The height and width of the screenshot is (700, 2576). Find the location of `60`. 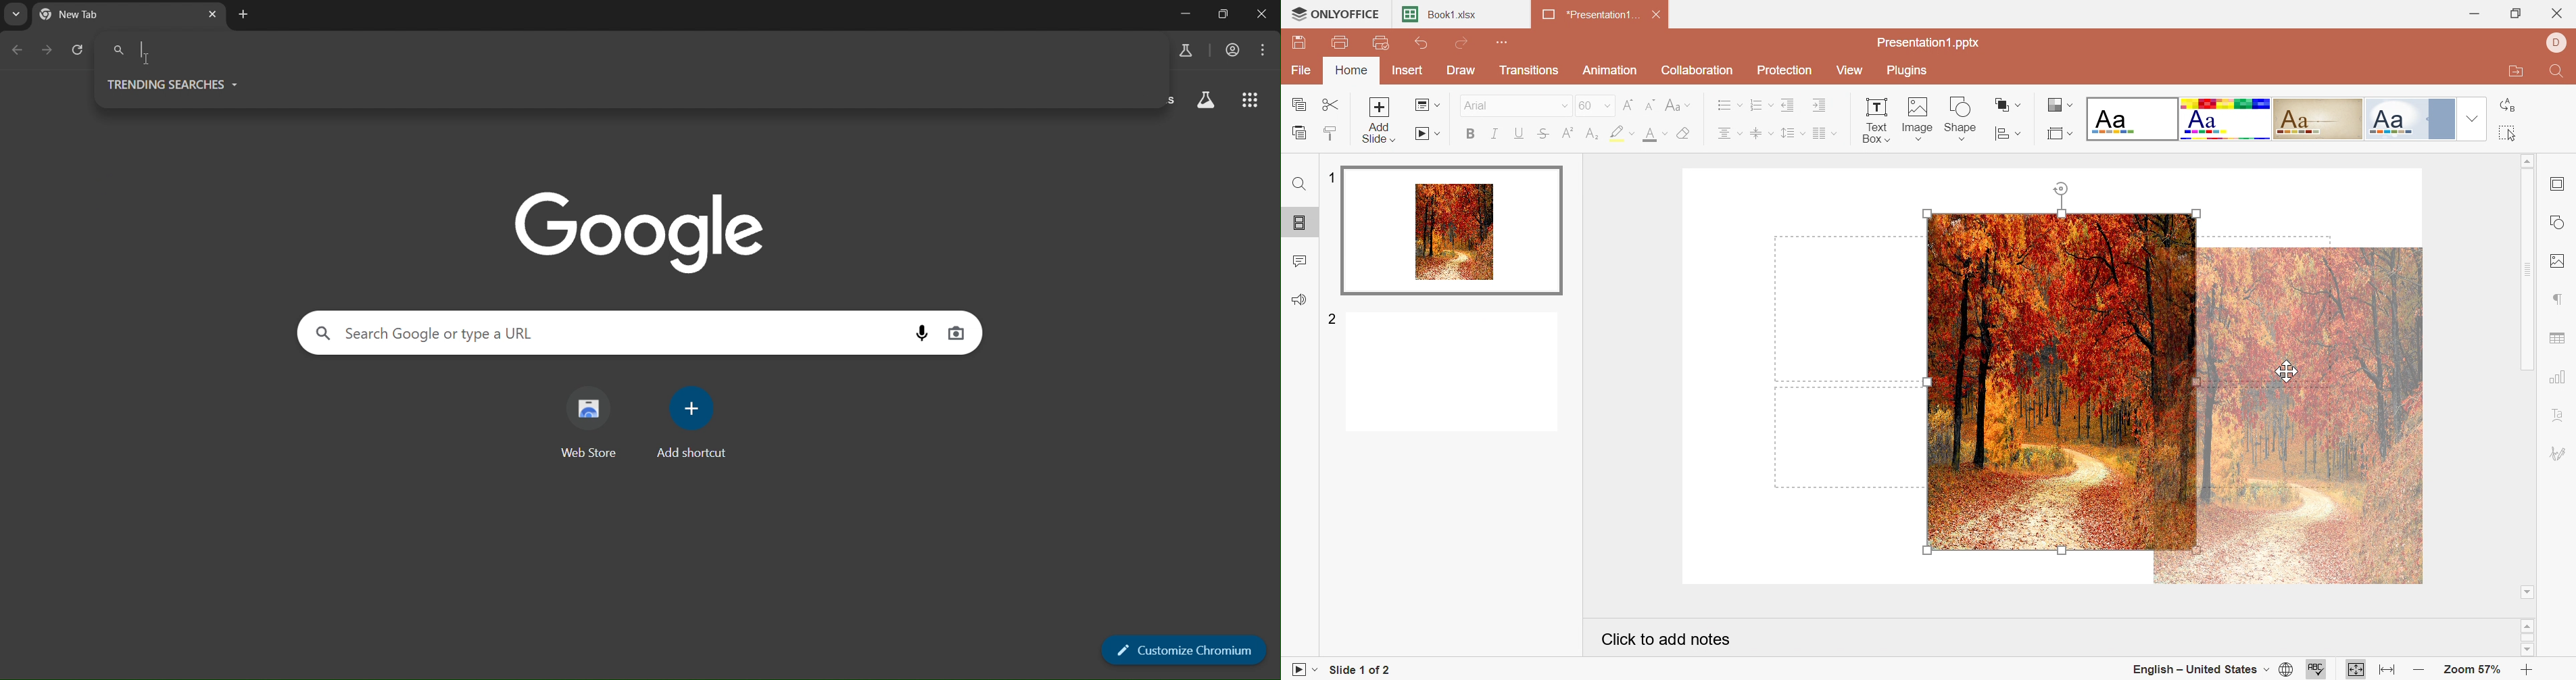

60 is located at coordinates (1593, 106).